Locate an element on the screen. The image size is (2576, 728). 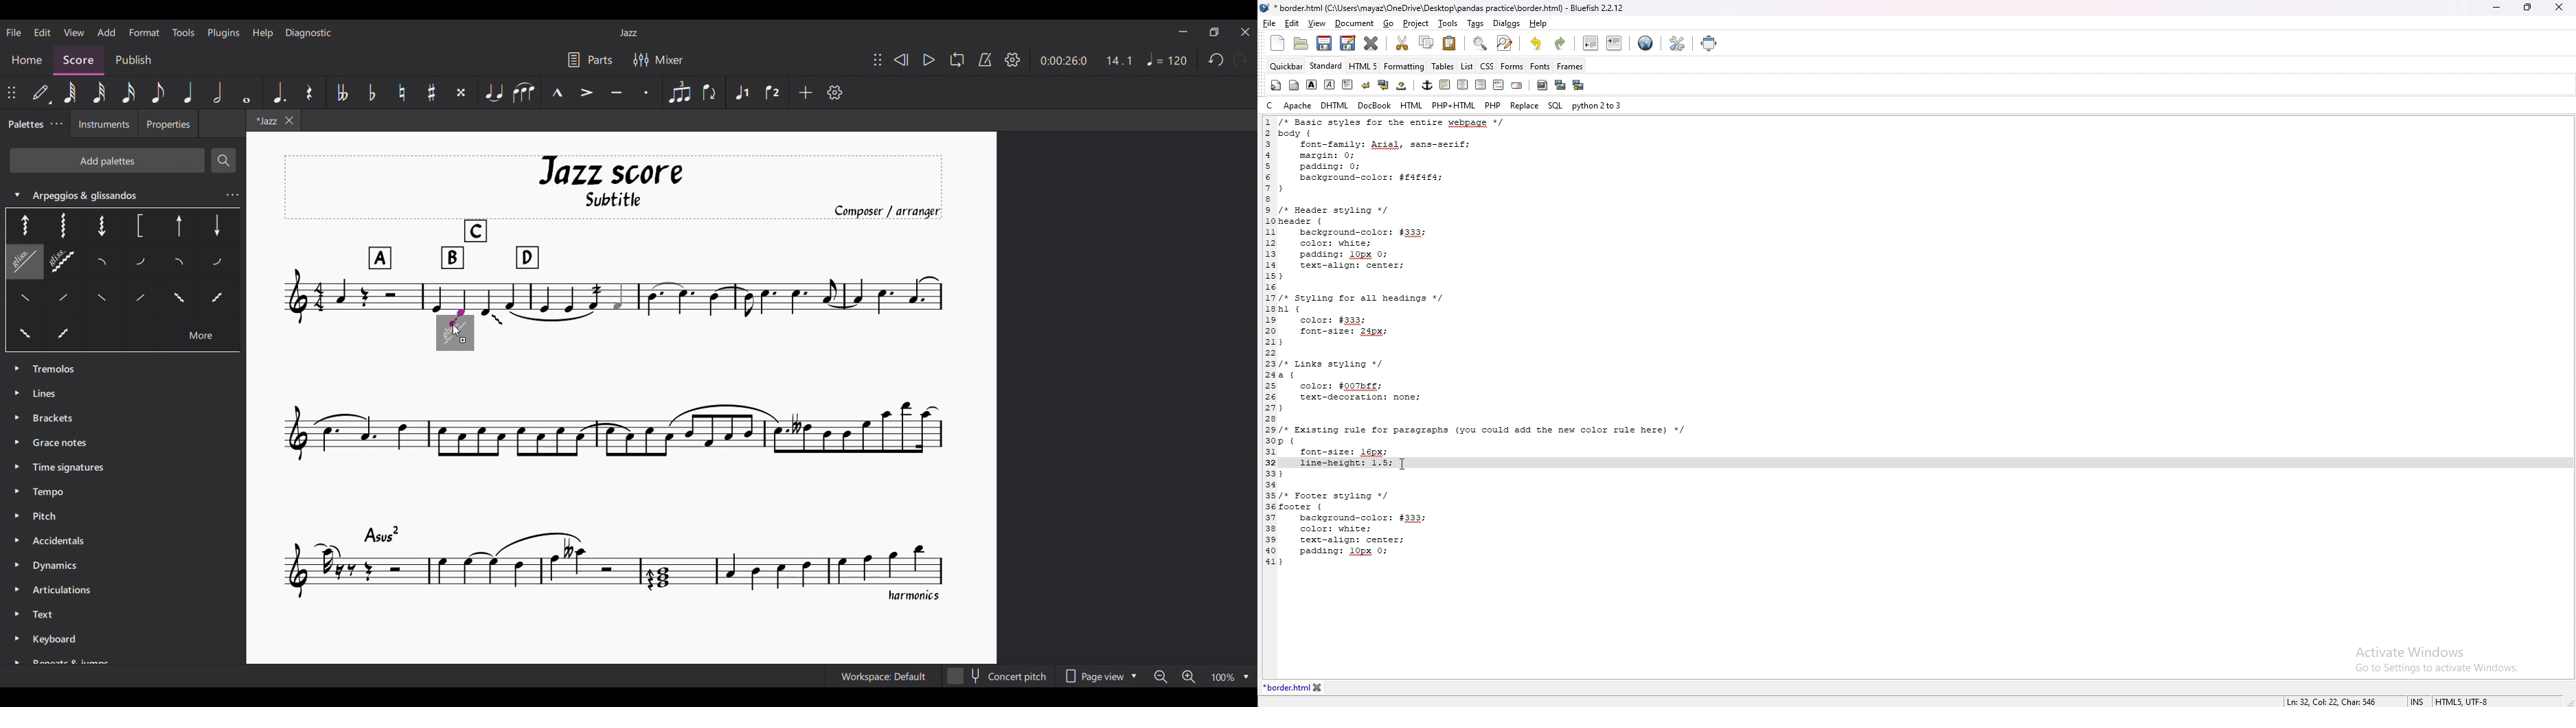
Augmentation dot is located at coordinates (278, 92).